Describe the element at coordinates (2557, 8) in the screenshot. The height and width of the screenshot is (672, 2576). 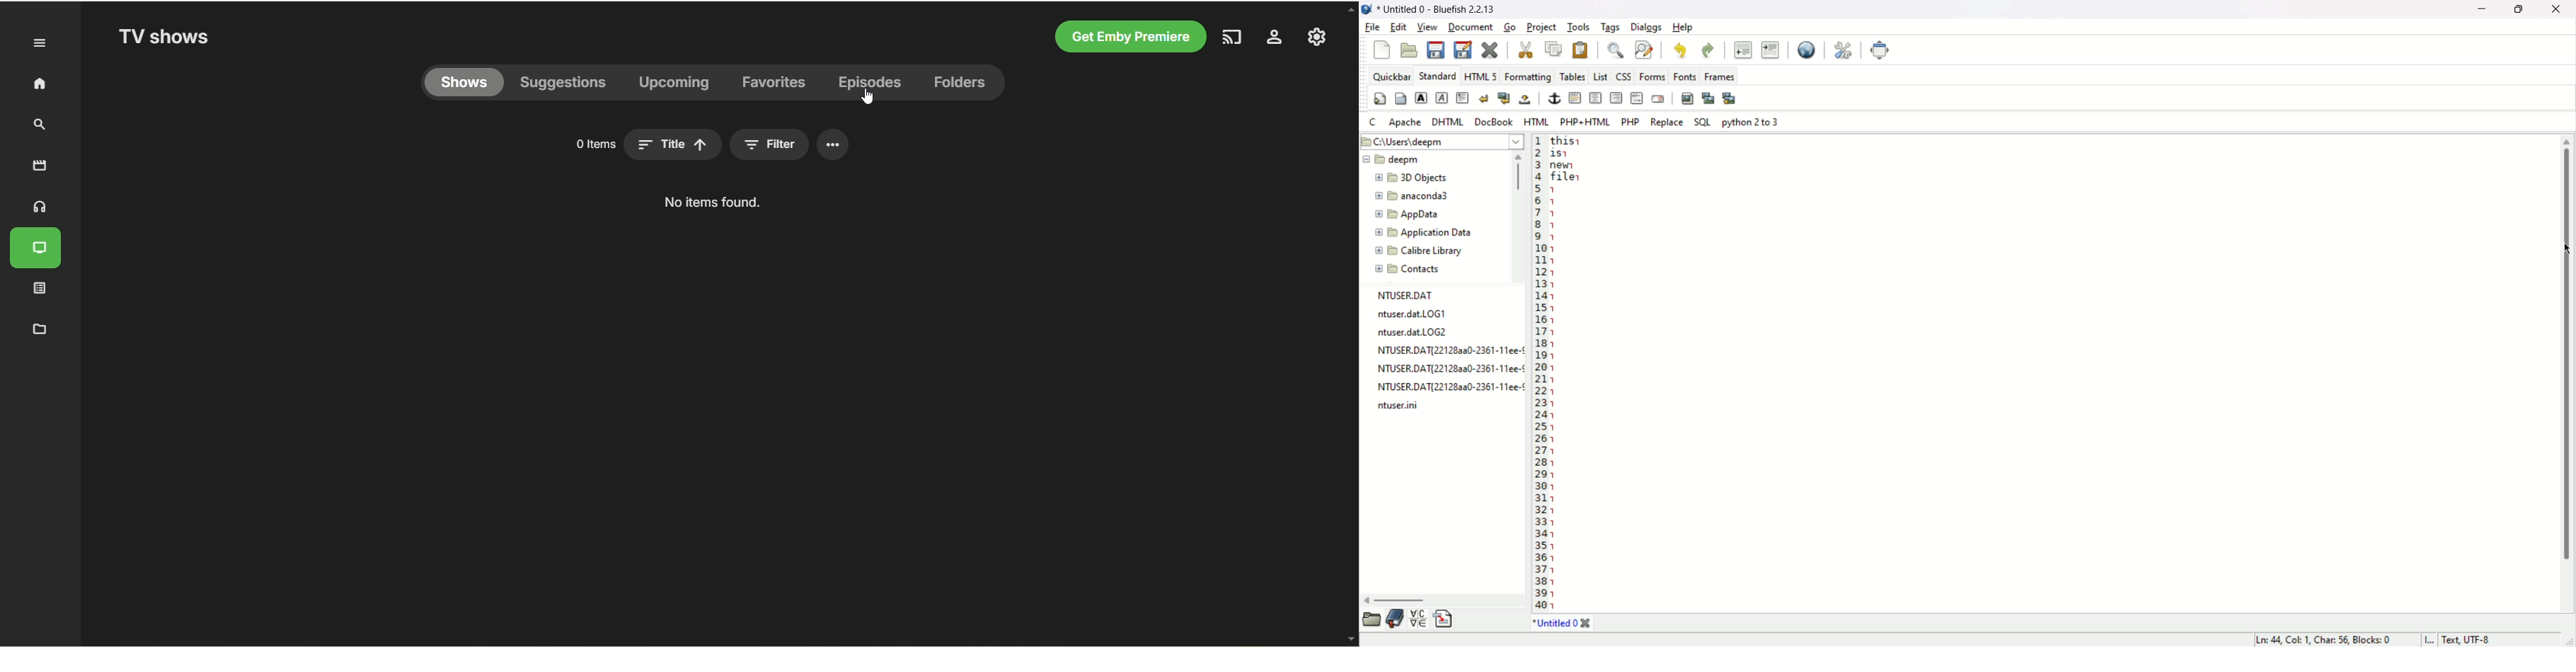
I see `close` at that location.